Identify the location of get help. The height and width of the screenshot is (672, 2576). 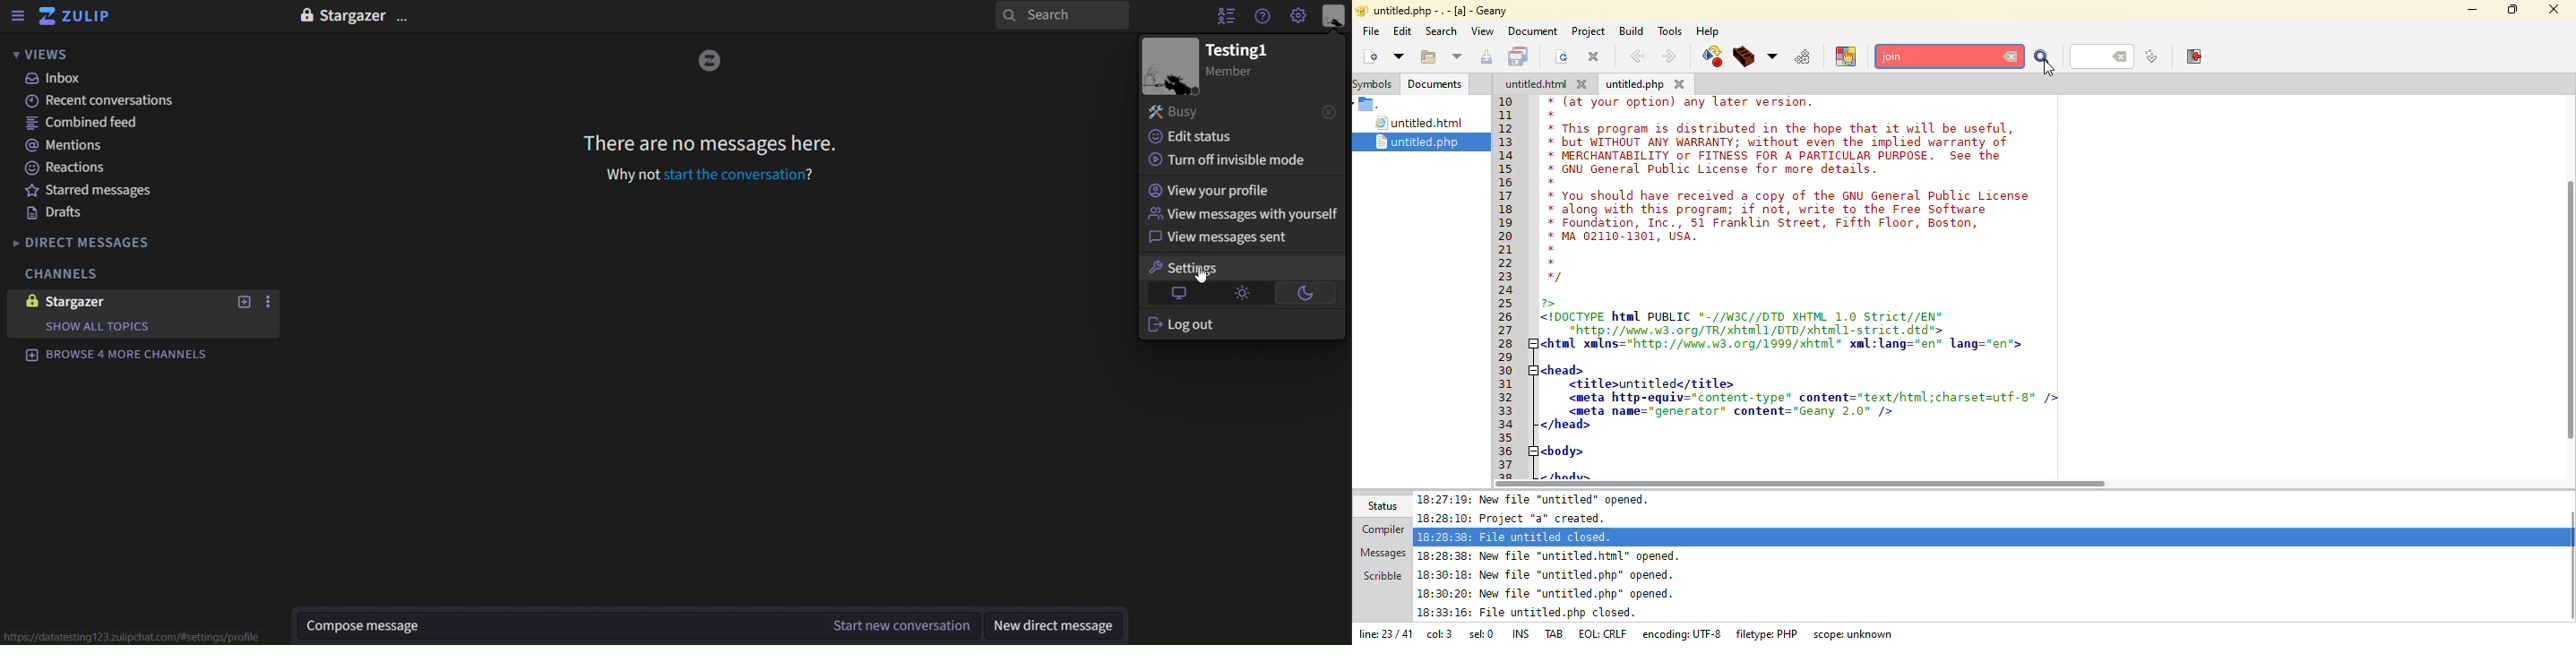
(1264, 16).